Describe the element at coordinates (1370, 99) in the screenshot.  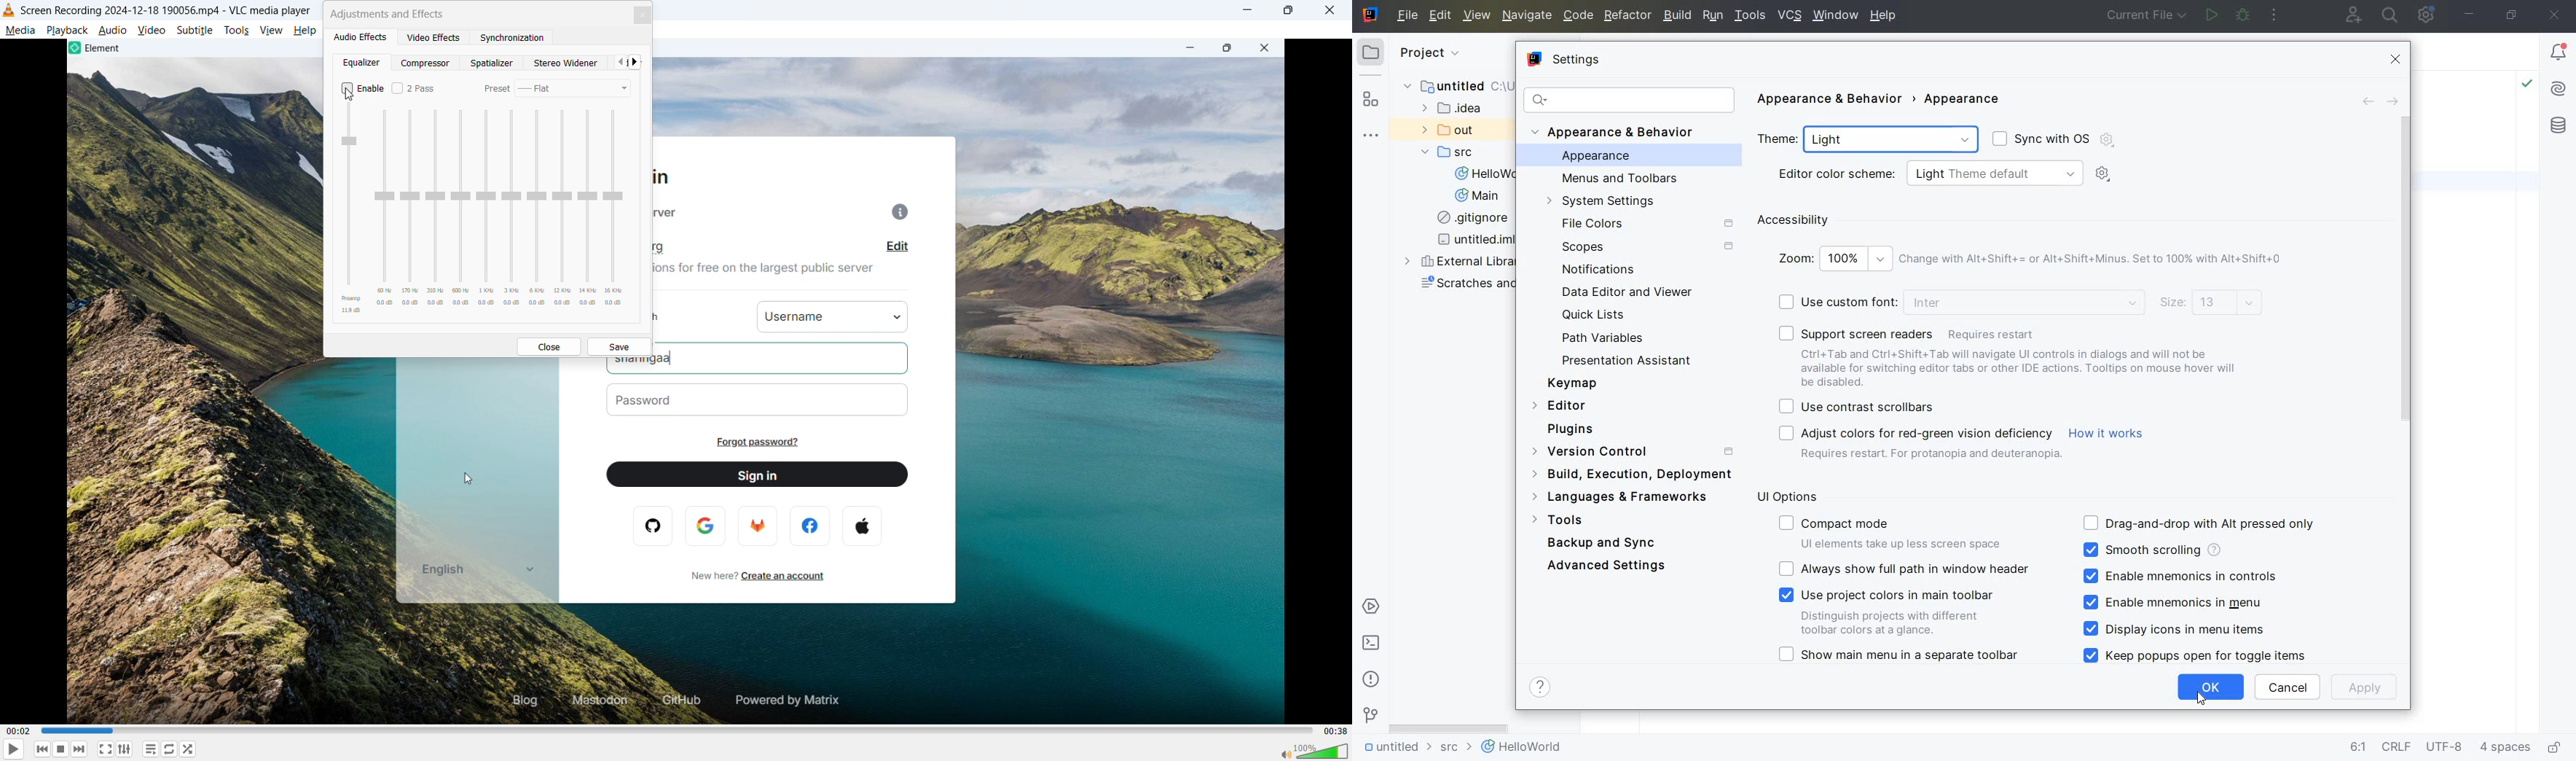
I see `STRUCTURE` at that location.